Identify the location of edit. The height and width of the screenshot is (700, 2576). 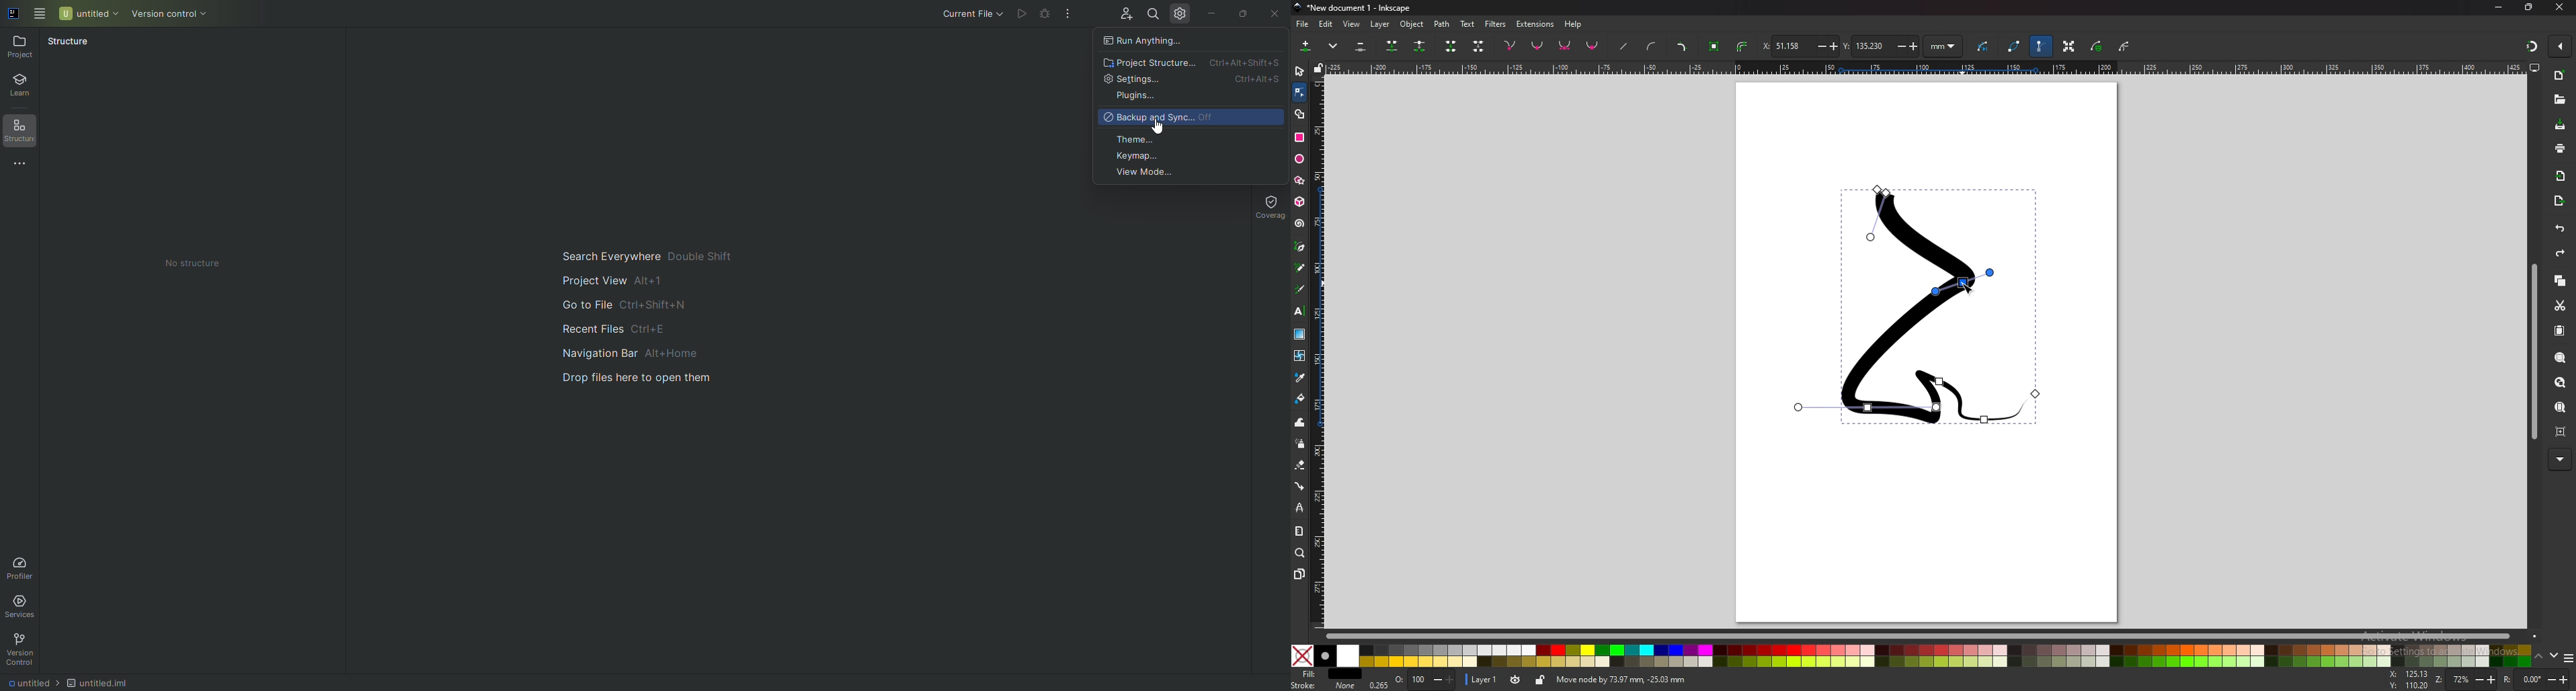
(1326, 24).